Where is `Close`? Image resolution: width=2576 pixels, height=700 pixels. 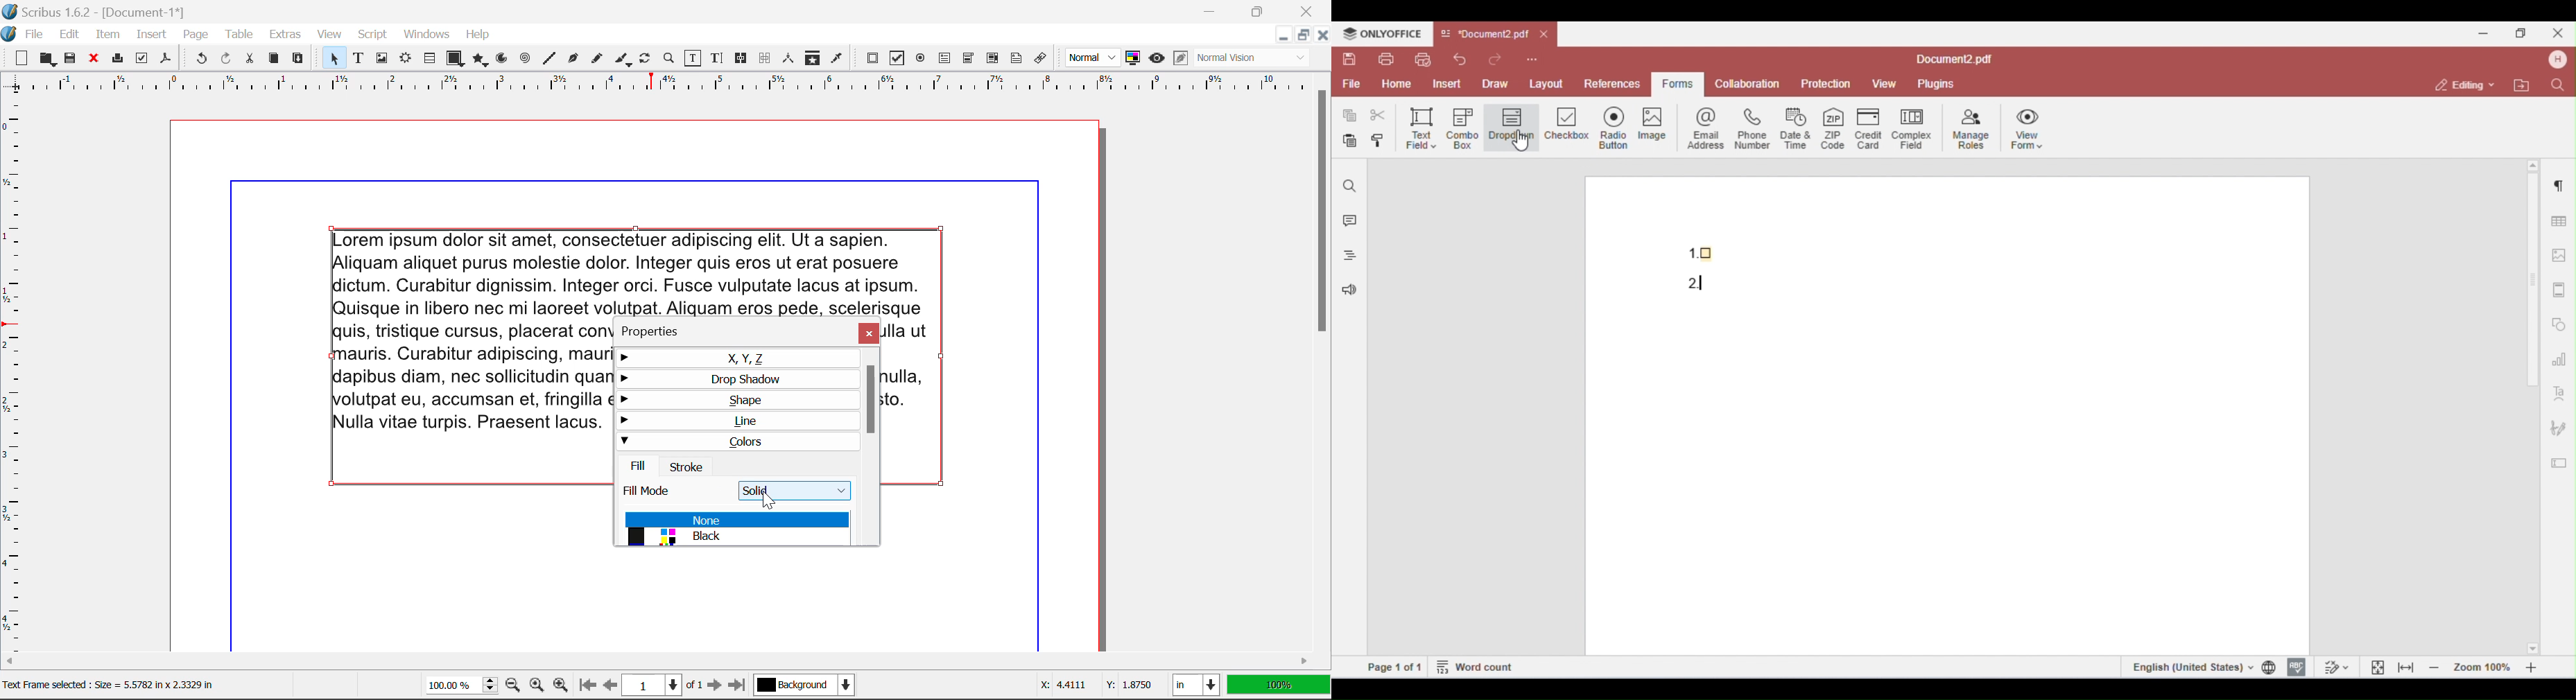 Close is located at coordinates (869, 333).